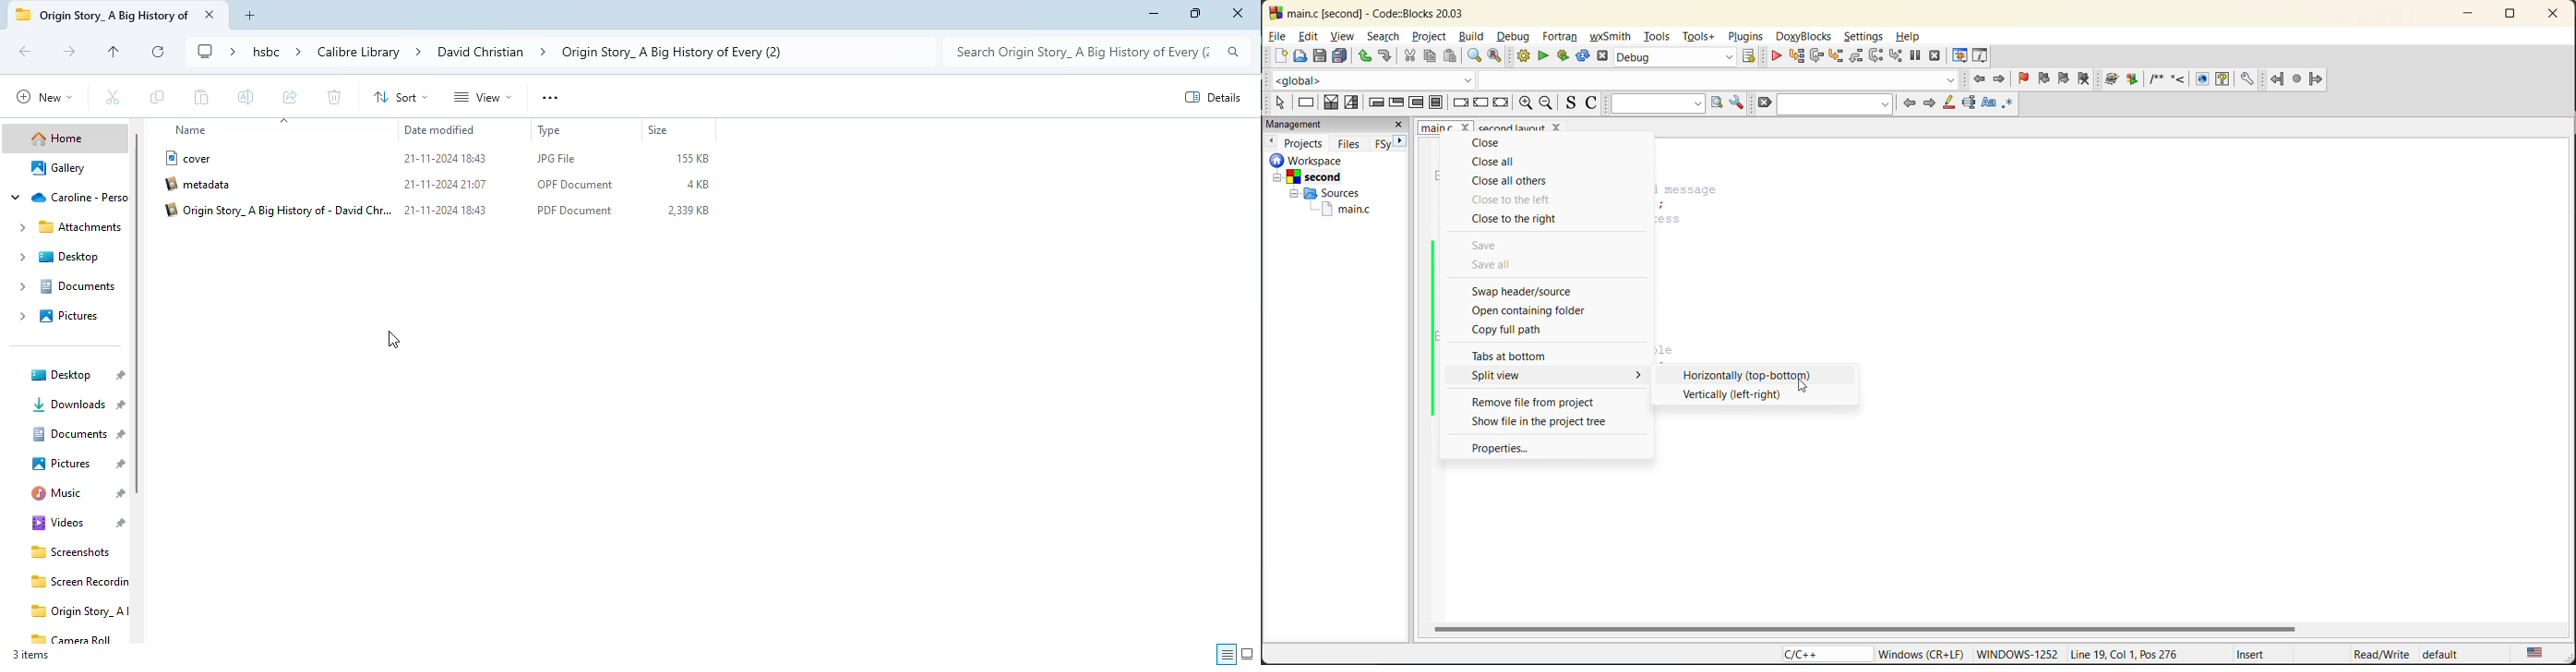  Describe the element at coordinates (1565, 54) in the screenshot. I see `build and run` at that location.